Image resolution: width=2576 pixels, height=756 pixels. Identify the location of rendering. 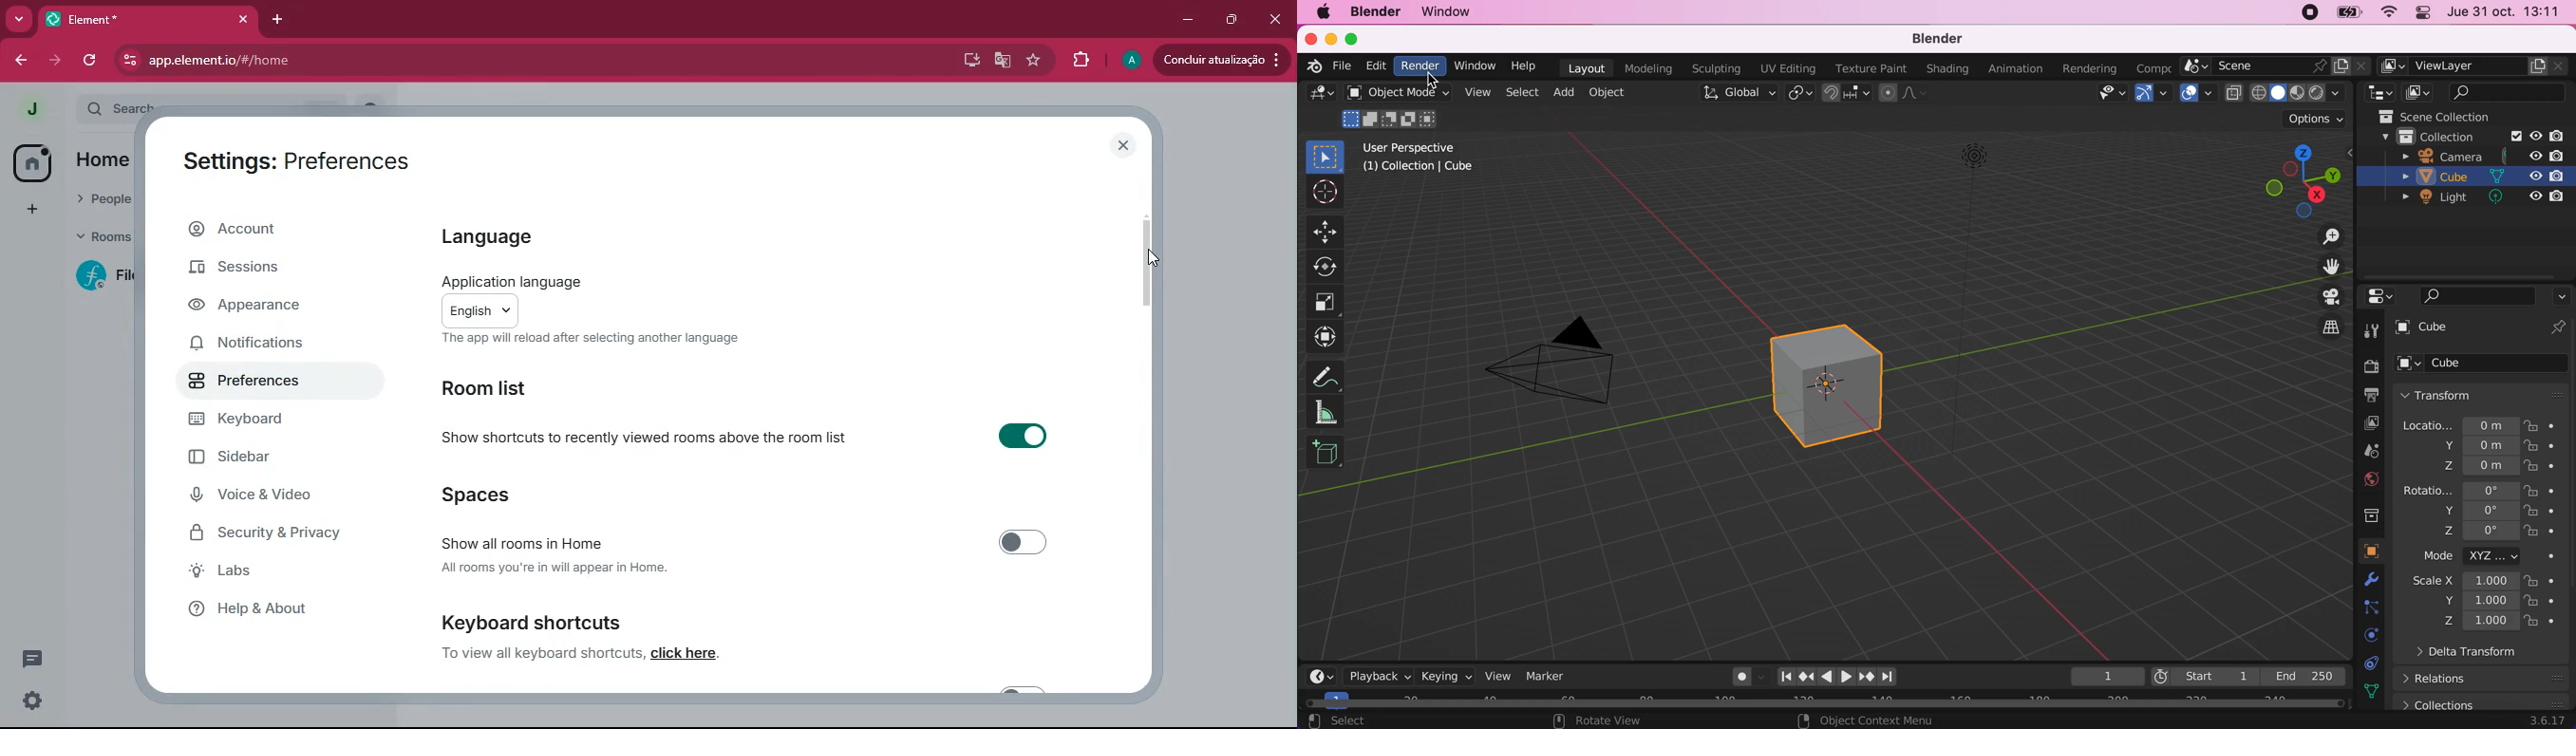
(2090, 70).